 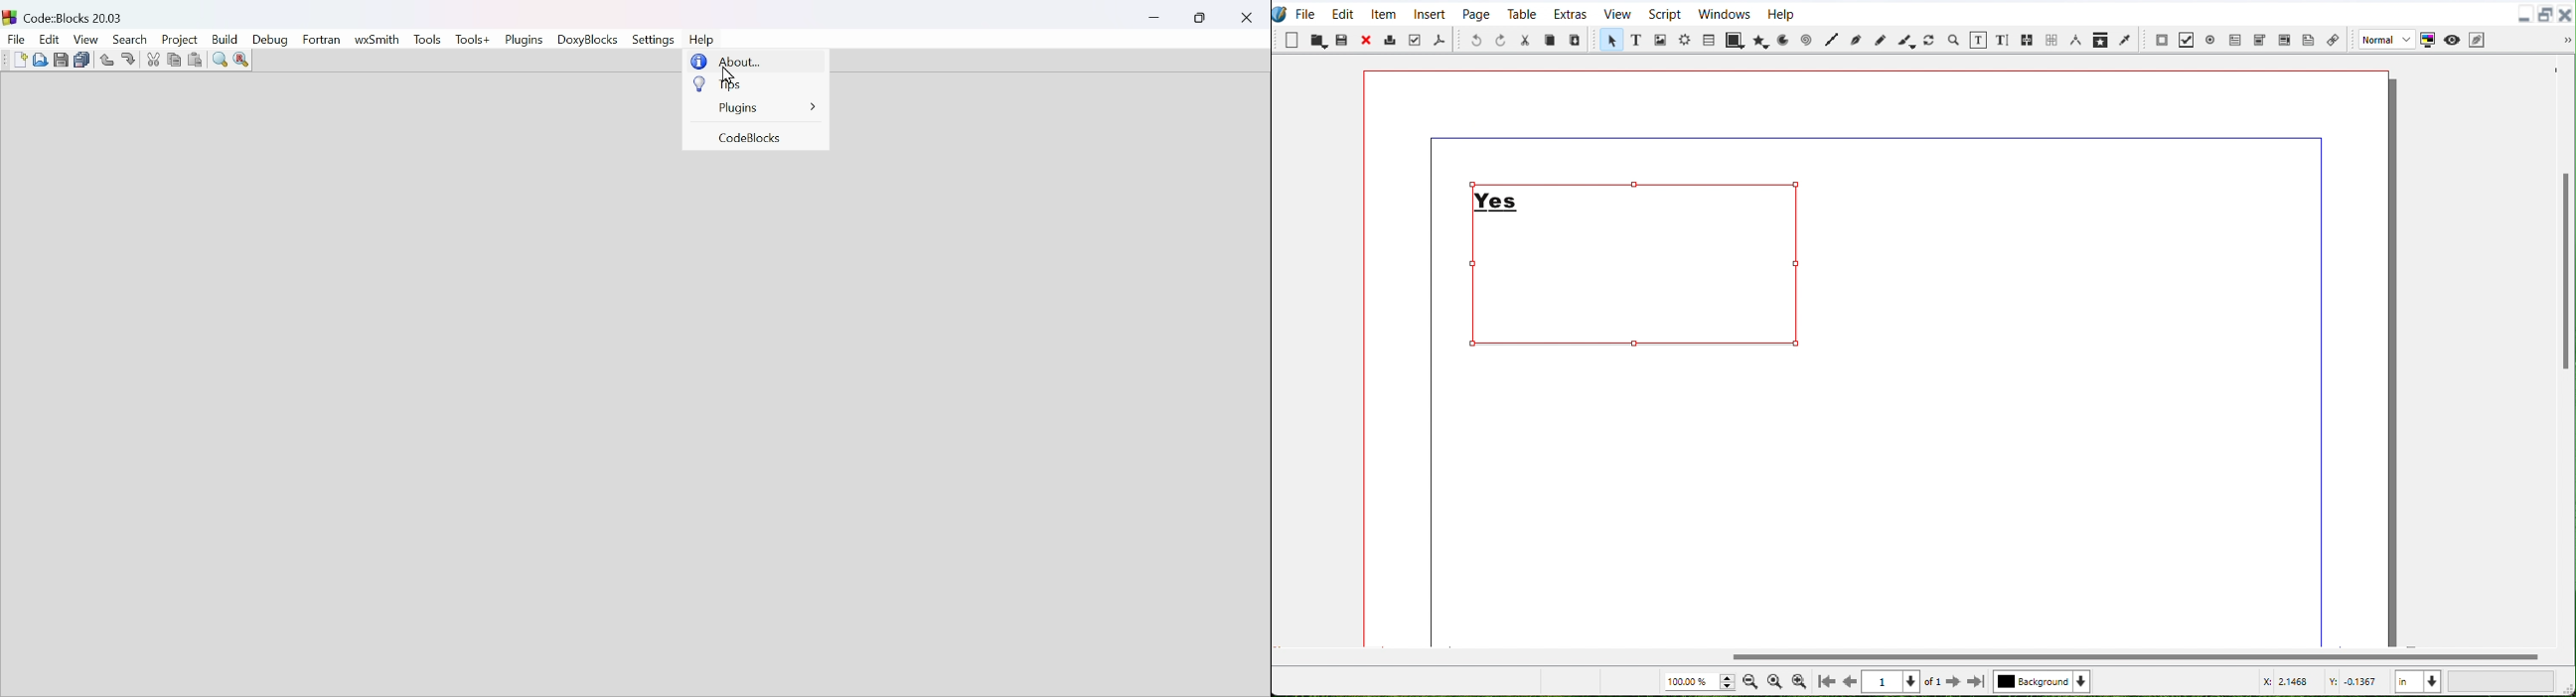 What do you see at coordinates (1659, 39) in the screenshot?
I see `Image Frame` at bounding box center [1659, 39].